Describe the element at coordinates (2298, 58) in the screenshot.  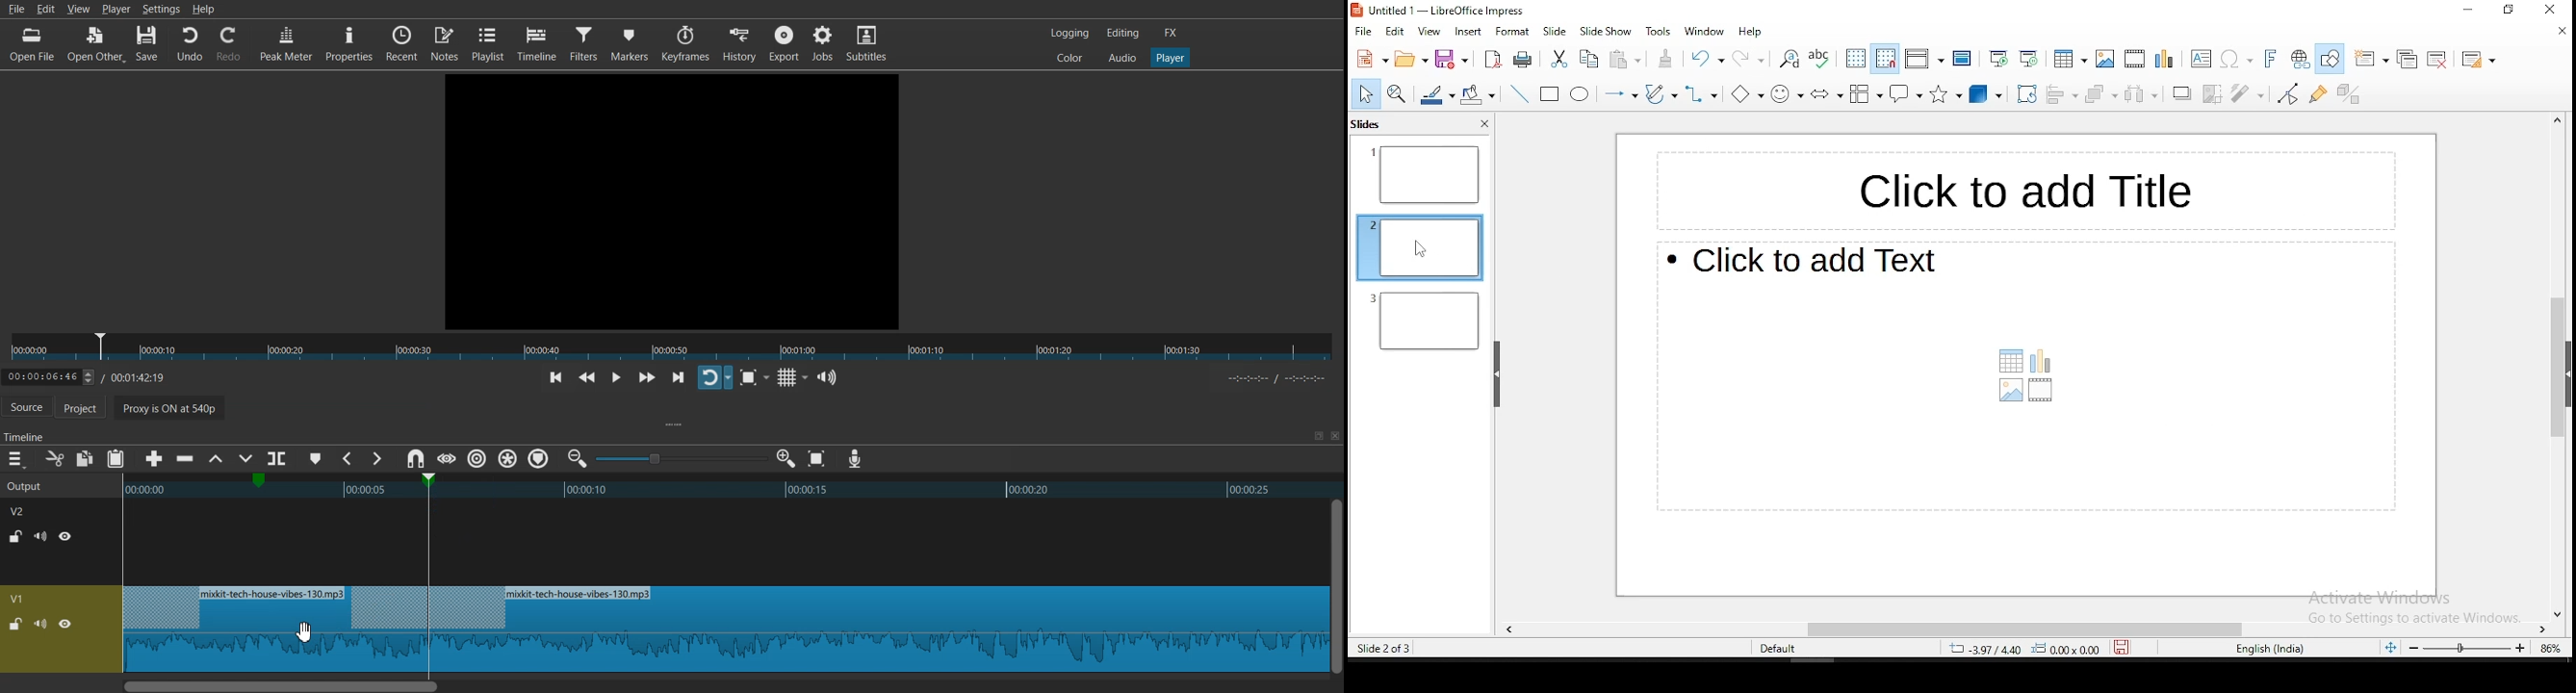
I see `insert hyperlink` at that location.